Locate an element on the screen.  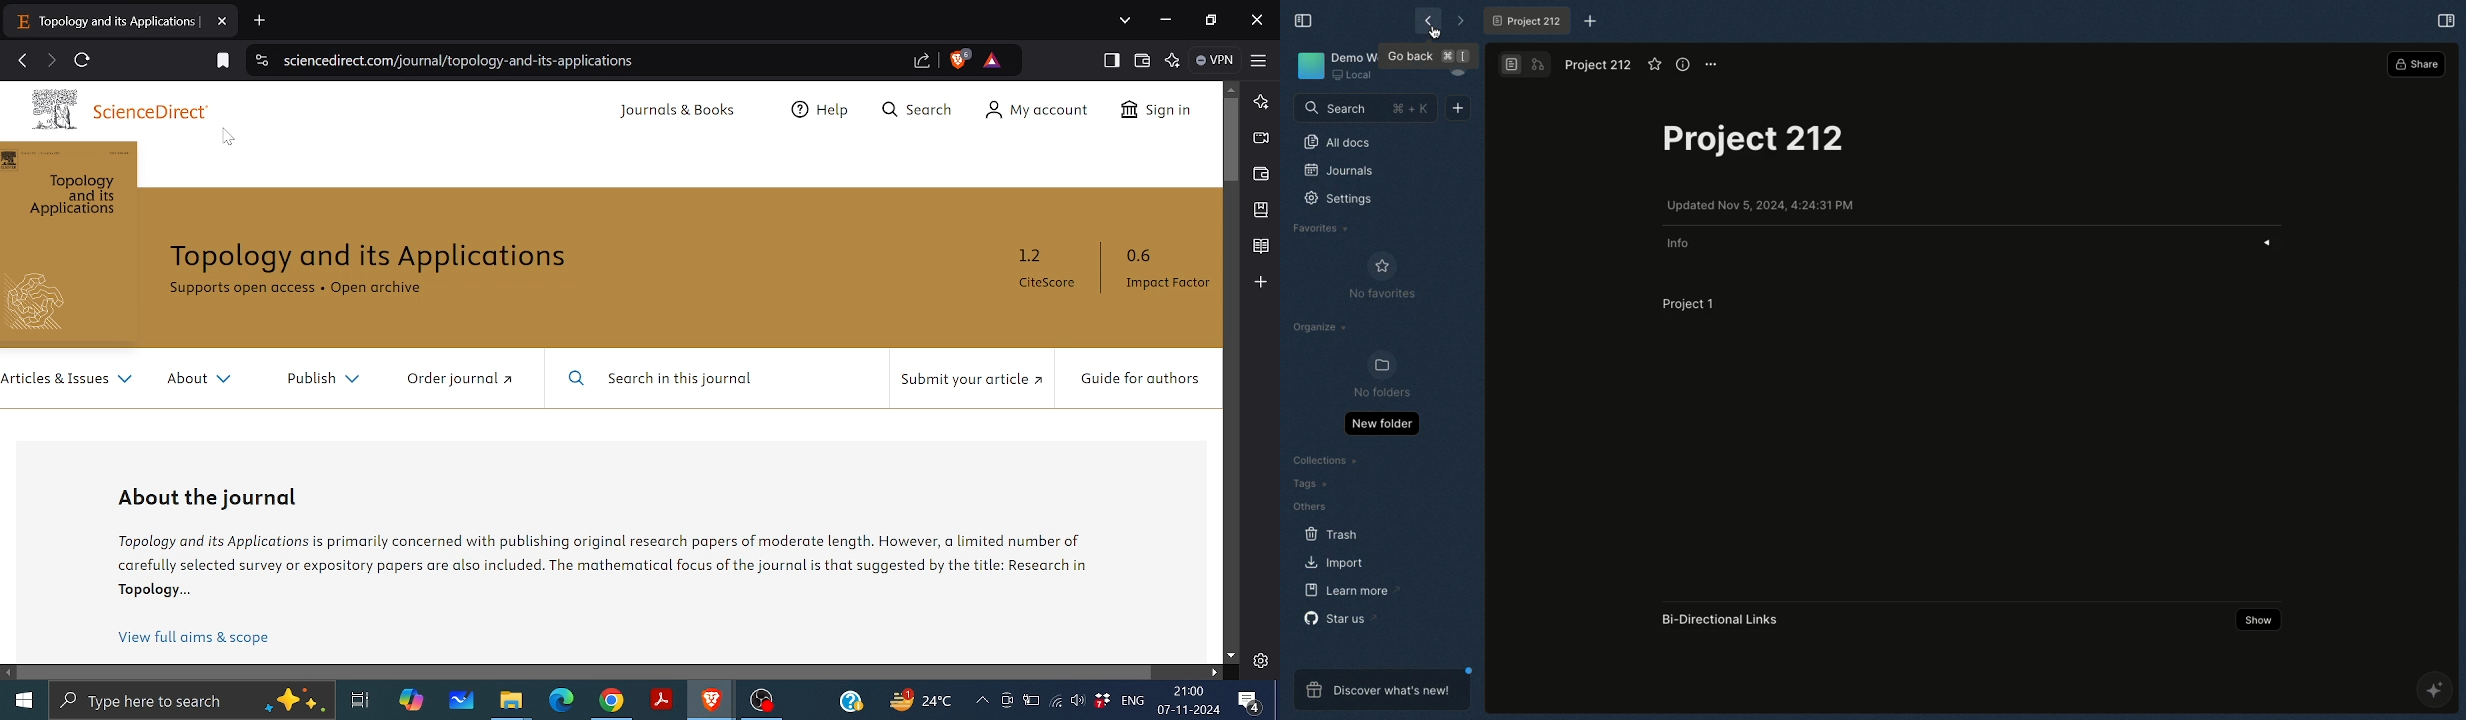
Go forwards is located at coordinates (50, 59).